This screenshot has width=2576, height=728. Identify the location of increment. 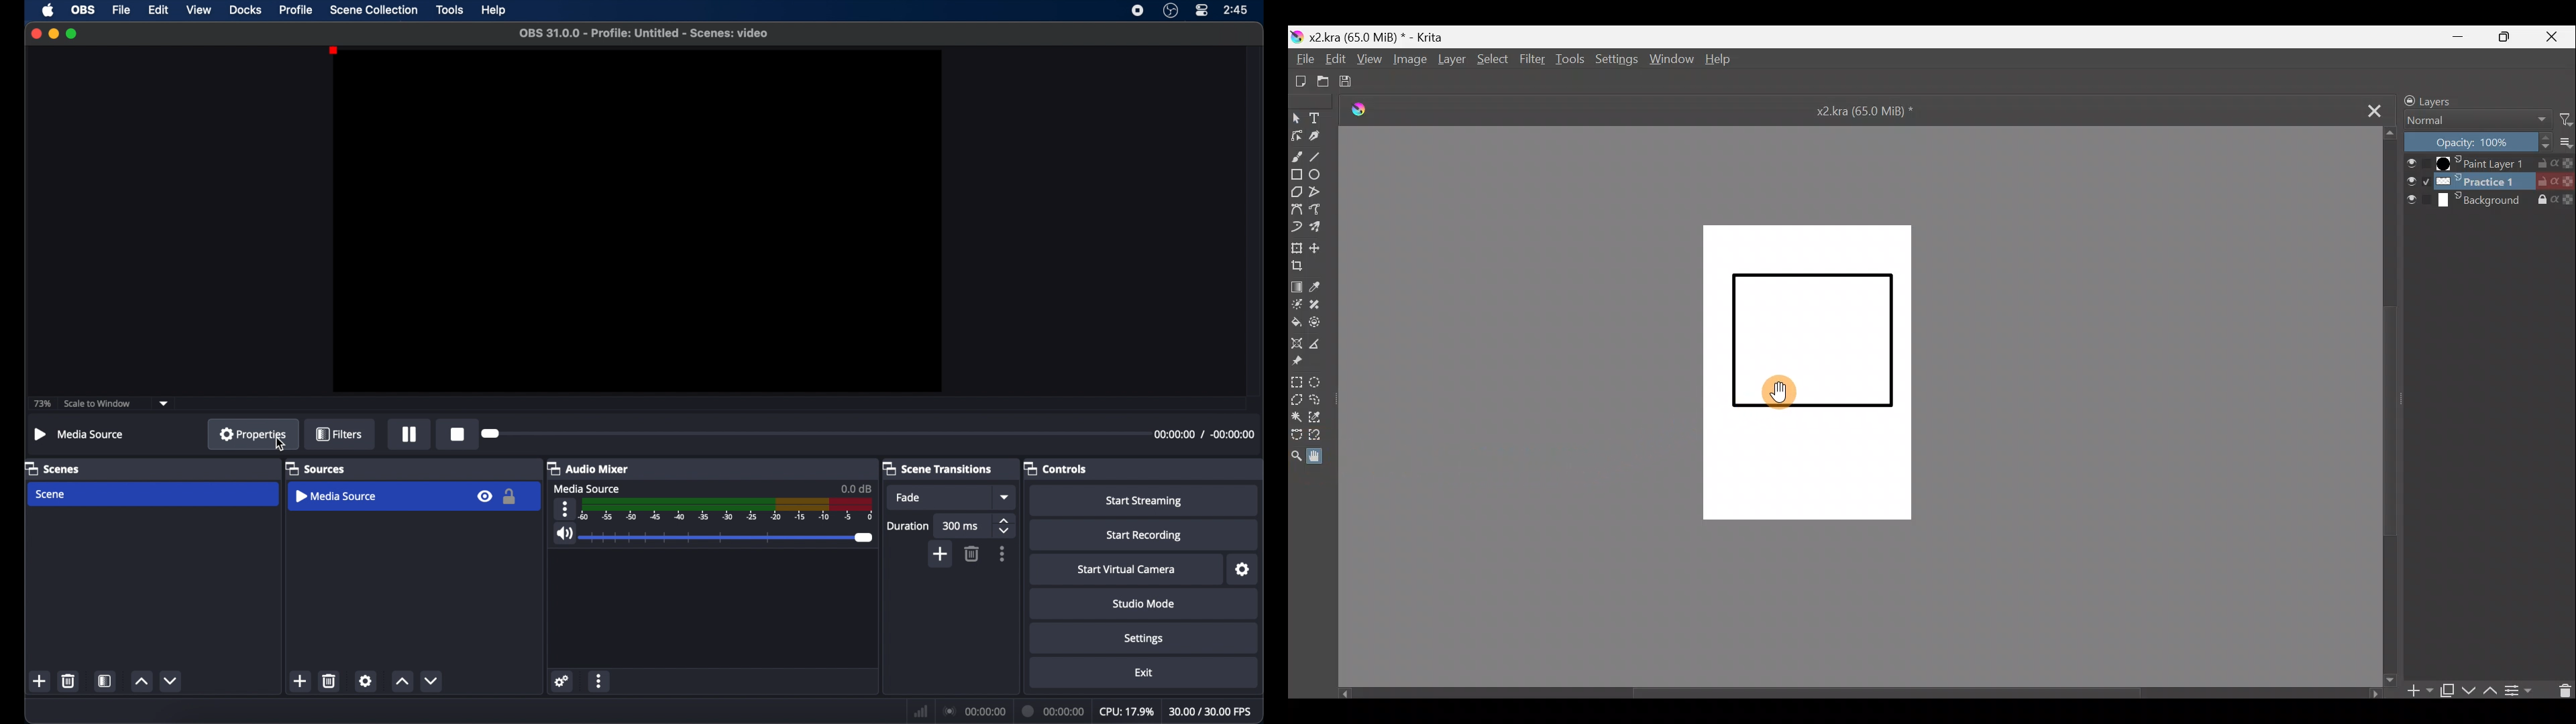
(402, 682).